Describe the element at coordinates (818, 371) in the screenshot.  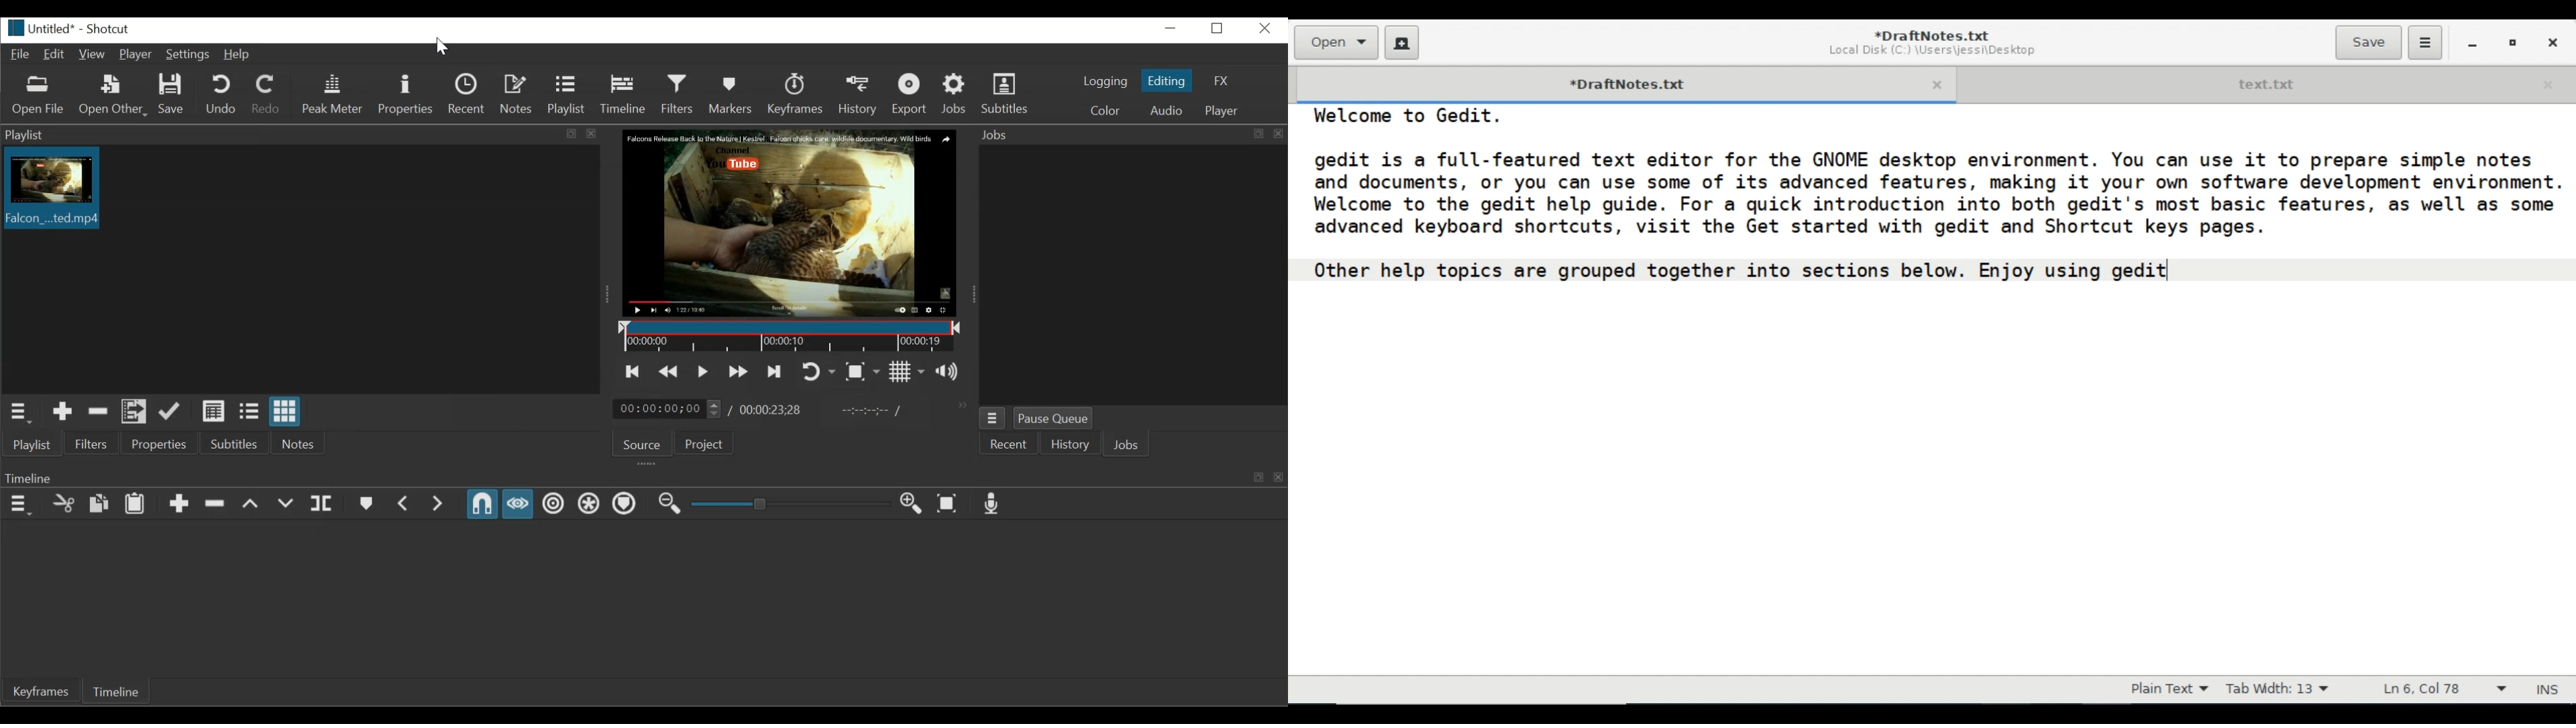
I see `Toggle player looping` at that location.